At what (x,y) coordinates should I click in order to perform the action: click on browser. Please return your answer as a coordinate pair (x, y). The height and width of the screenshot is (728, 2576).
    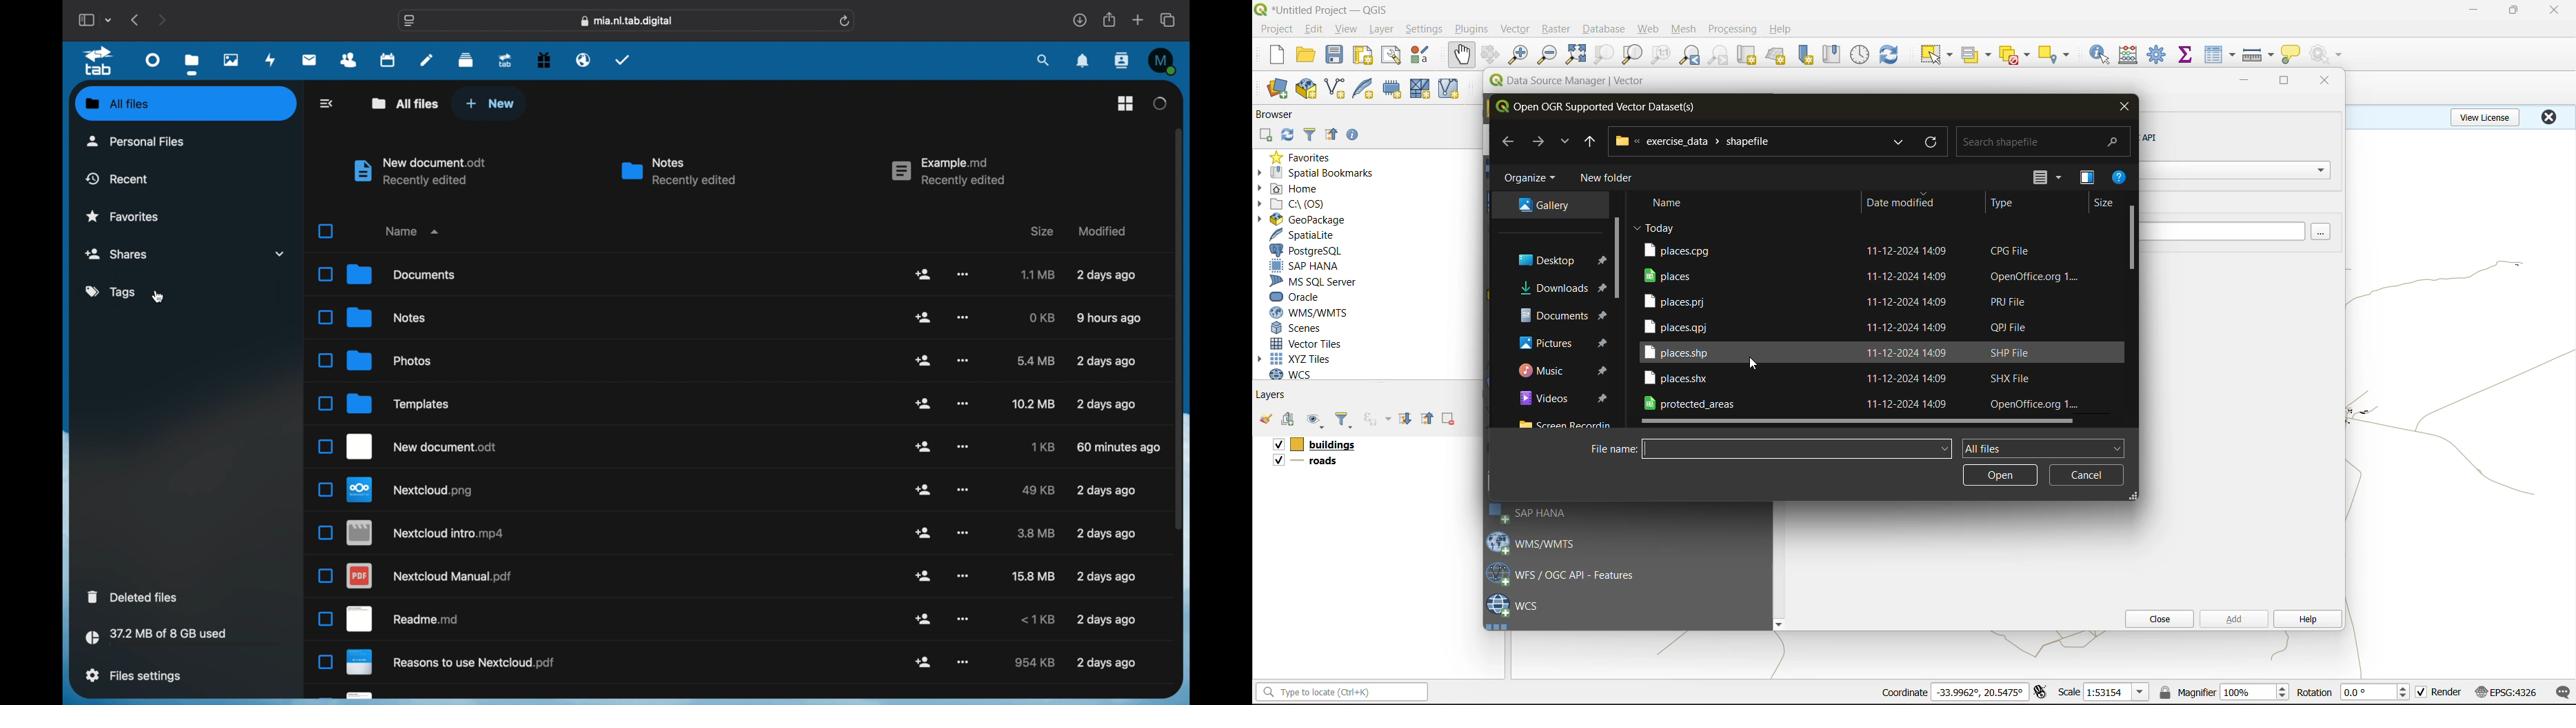
    Looking at the image, I should click on (1280, 117).